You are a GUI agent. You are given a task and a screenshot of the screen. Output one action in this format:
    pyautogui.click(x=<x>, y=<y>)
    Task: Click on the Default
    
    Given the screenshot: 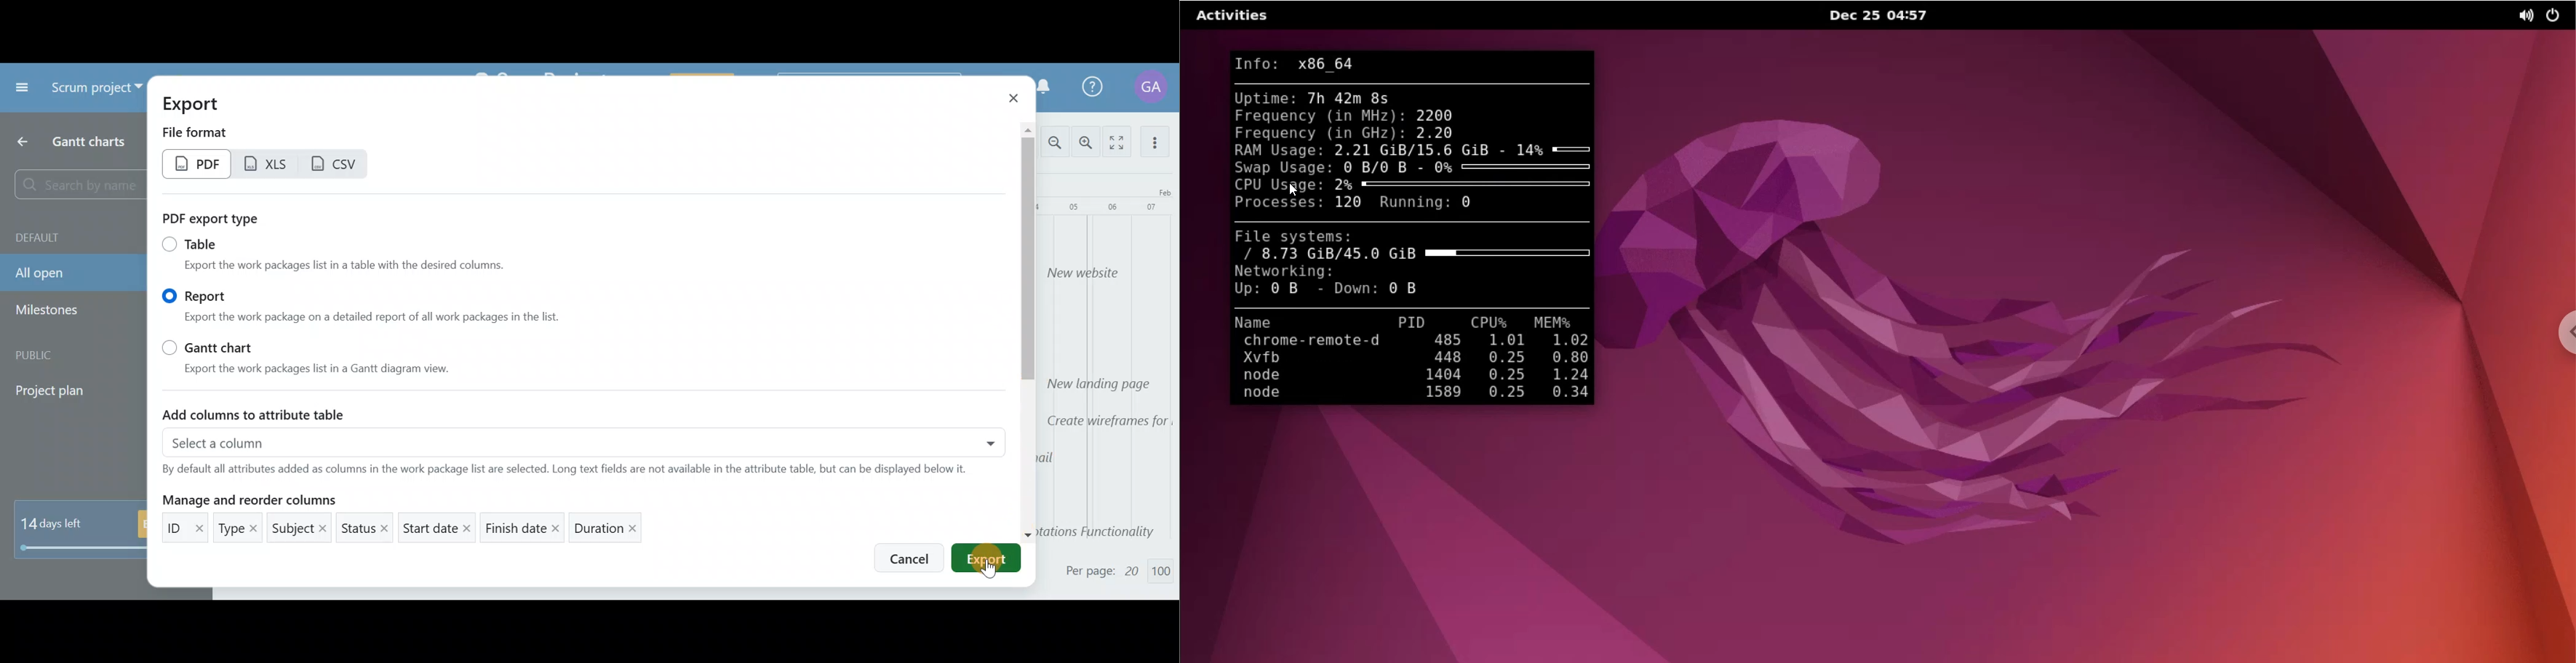 What is the action you would take?
    pyautogui.click(x=73, y=241)
    